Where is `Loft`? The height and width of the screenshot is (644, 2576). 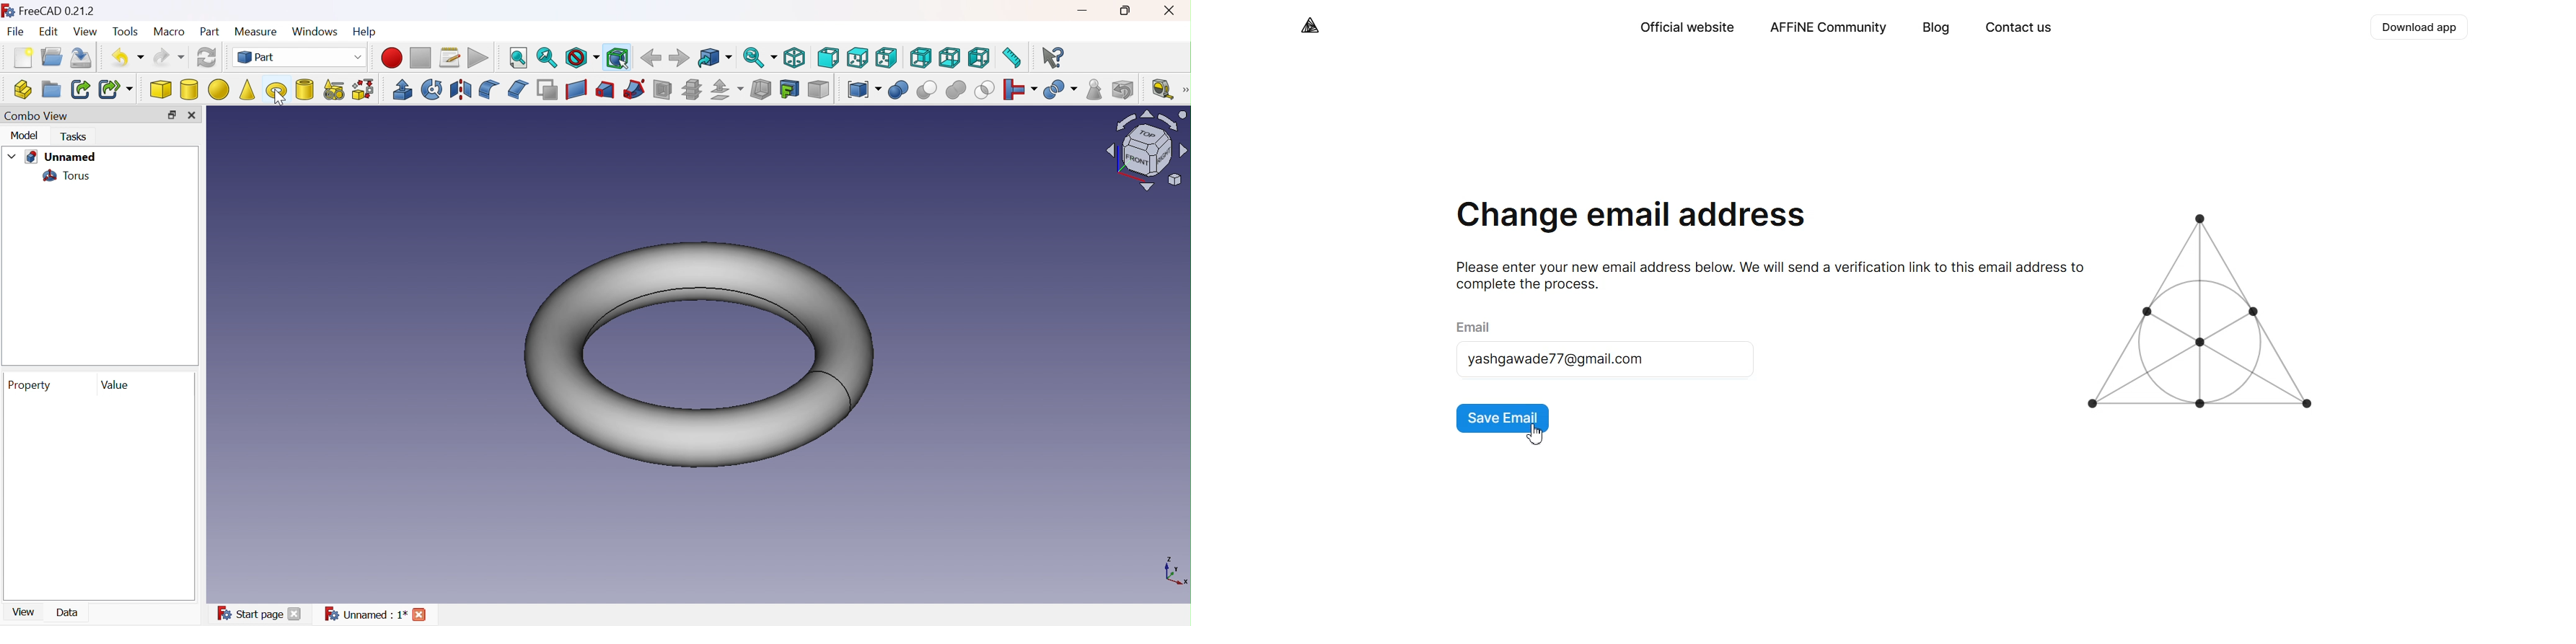 Loft is located at coordinates (606, 89).